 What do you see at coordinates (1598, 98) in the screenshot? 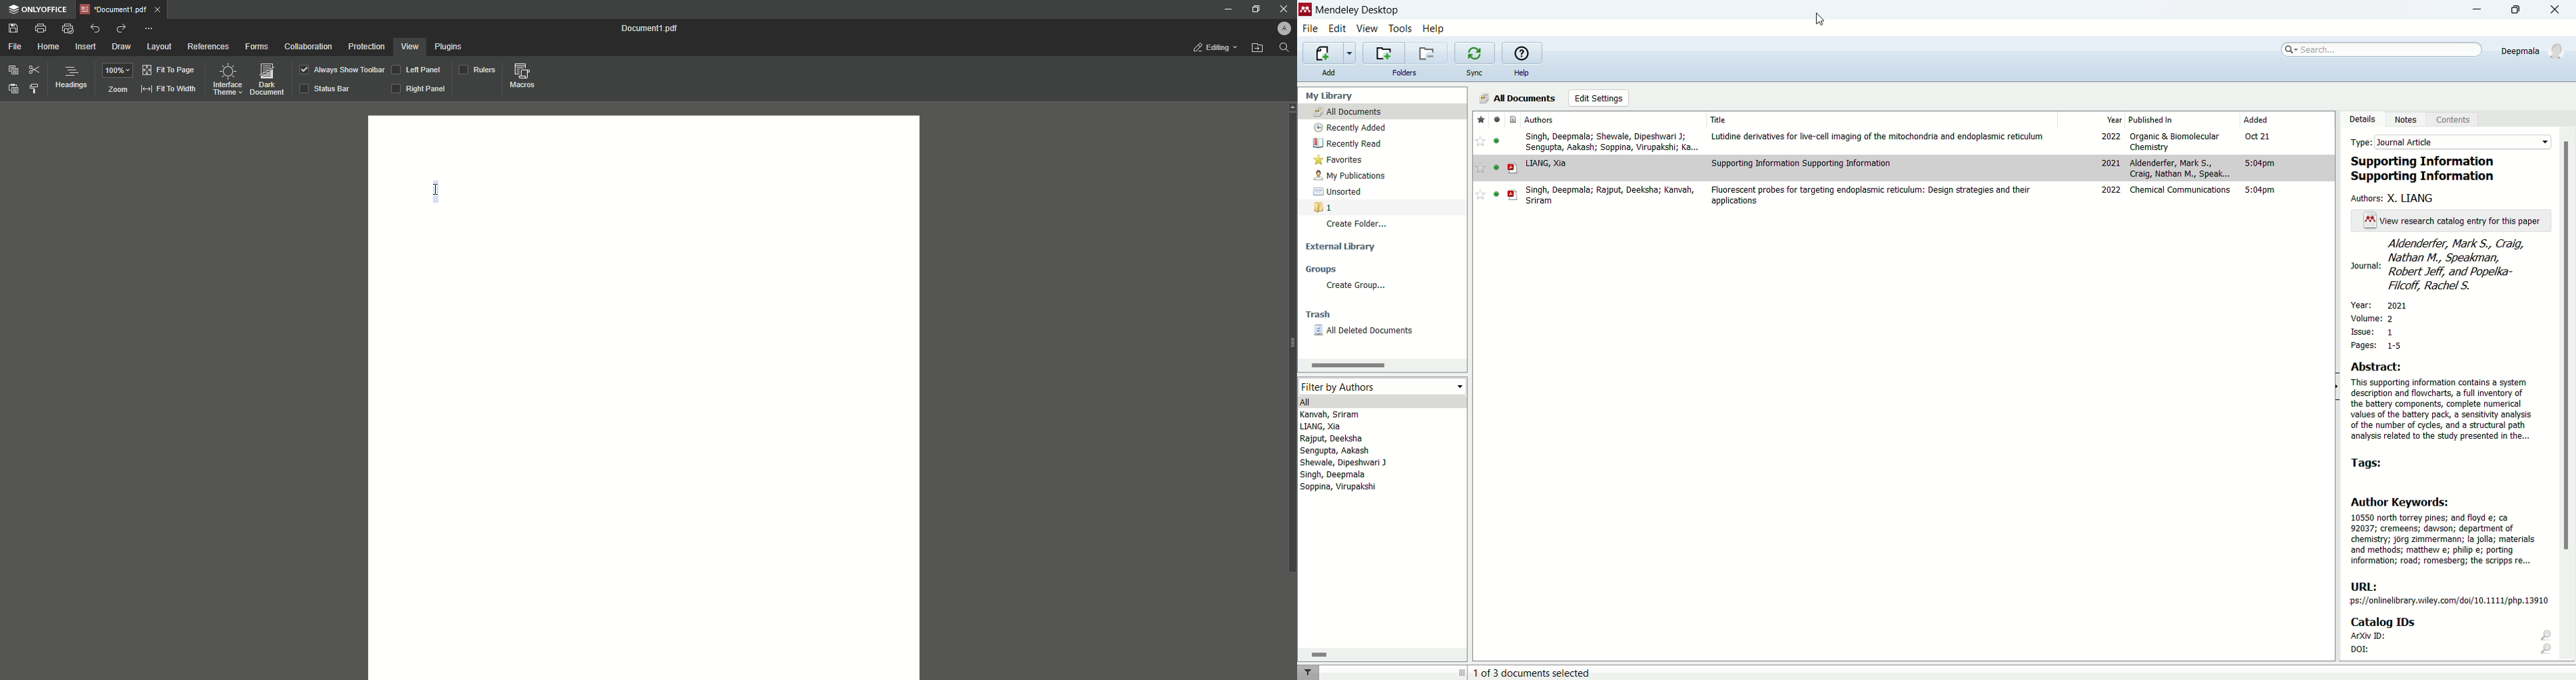
I see `edit settings` at bounding box center [1598, 98].